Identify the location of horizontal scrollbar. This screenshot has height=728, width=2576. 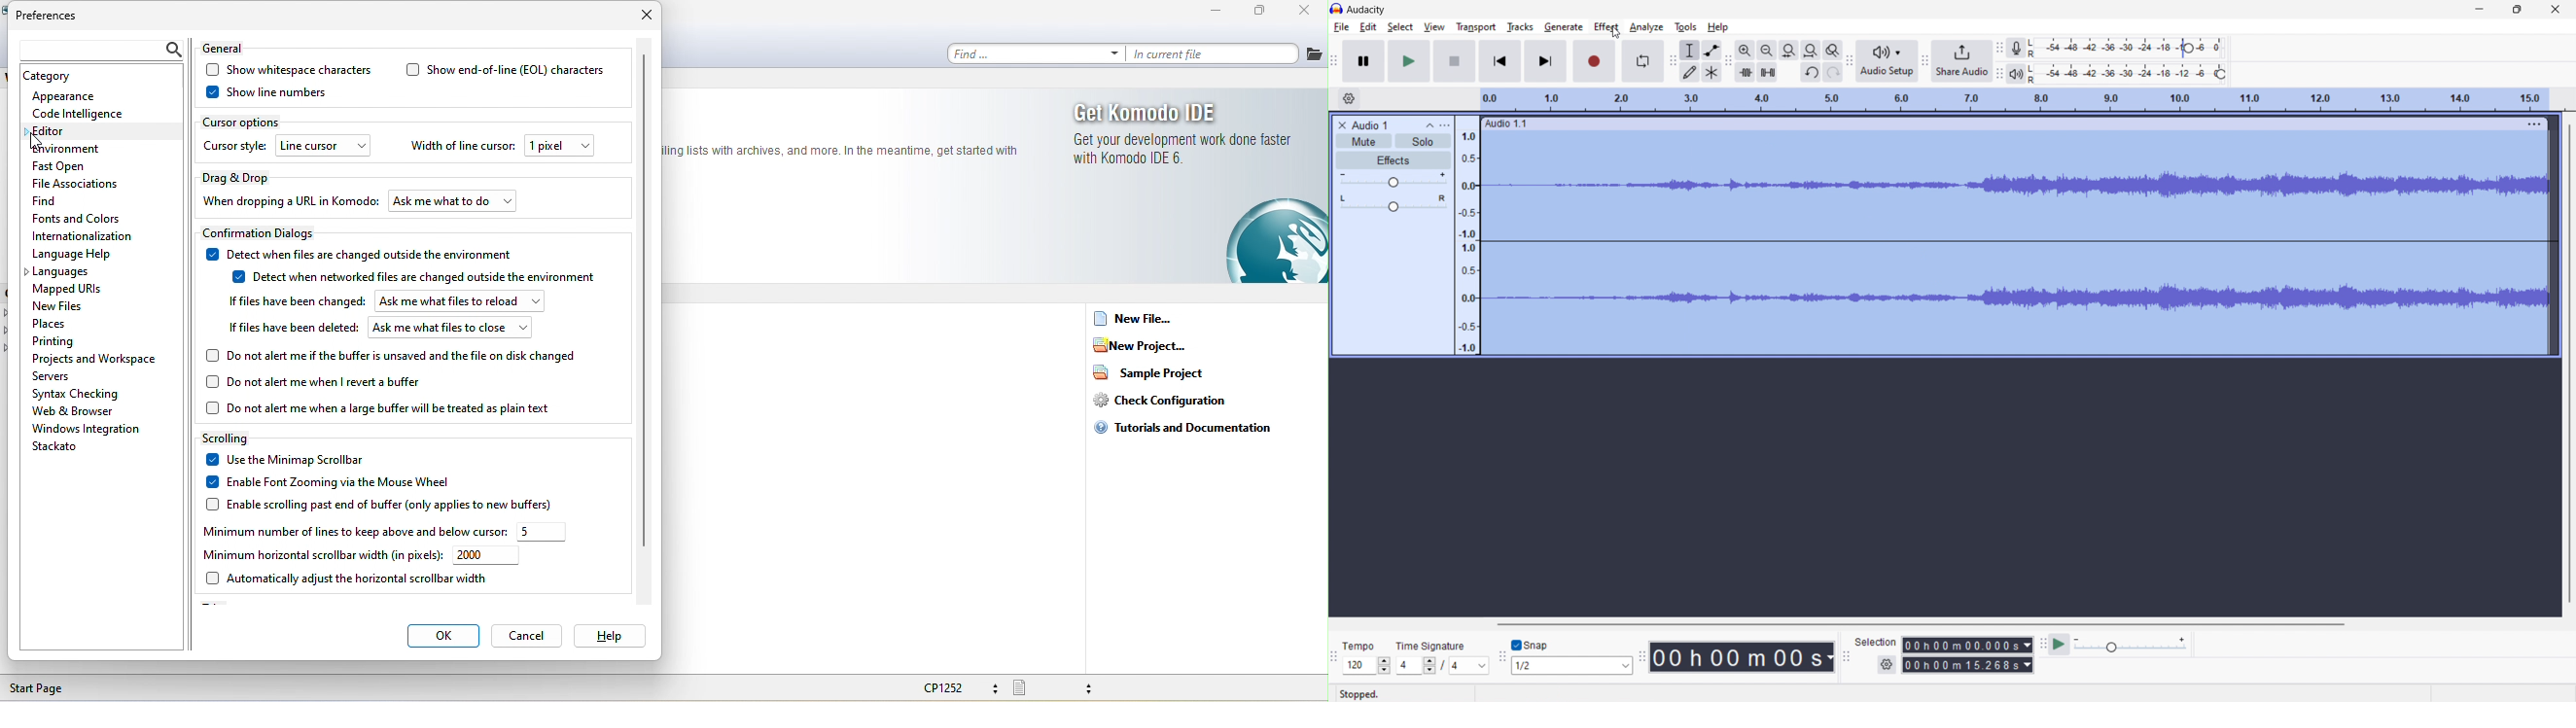
(1921, 625).